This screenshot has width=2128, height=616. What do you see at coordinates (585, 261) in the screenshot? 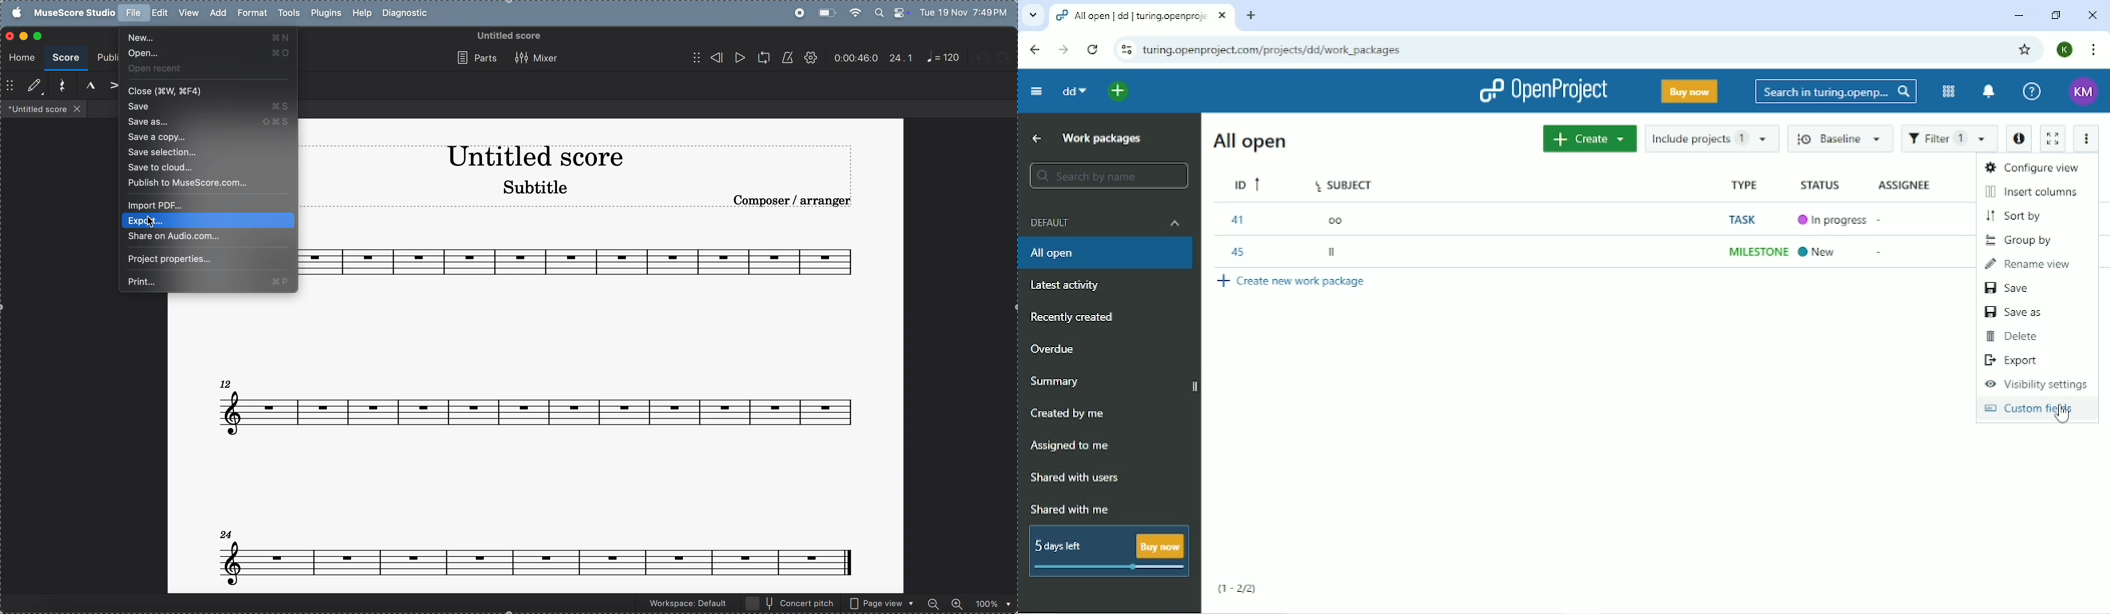
I see `notes` at bounding box center [585, 261].